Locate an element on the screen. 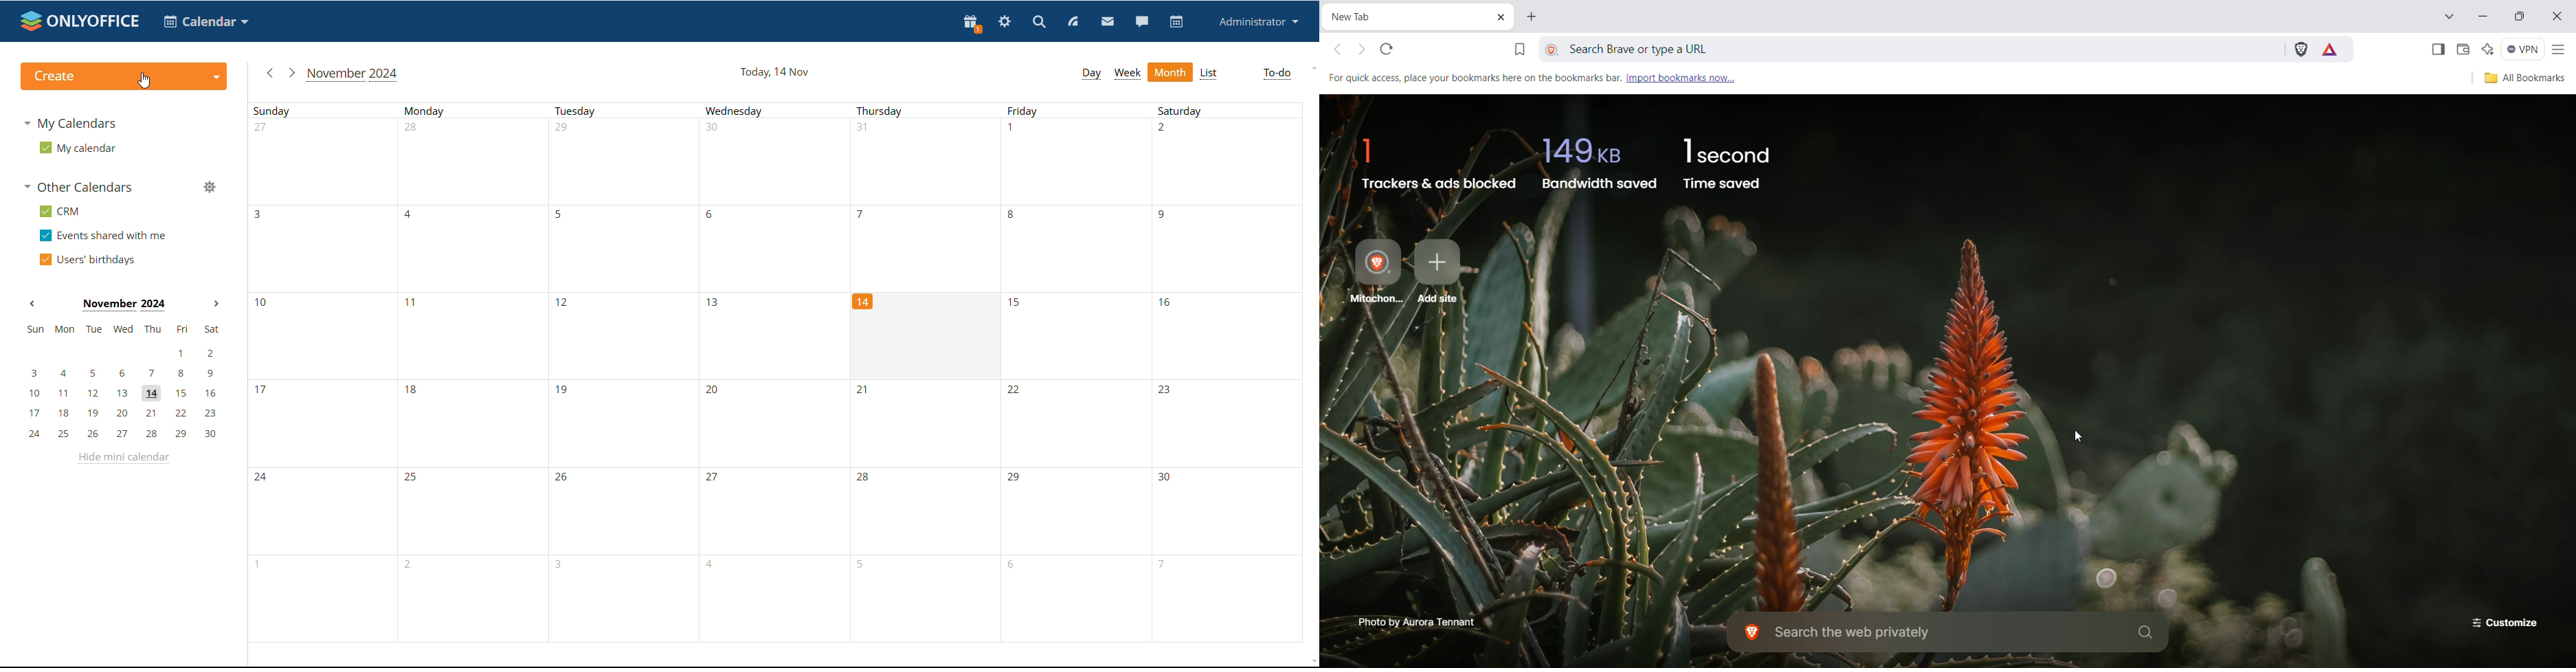  scroll up is located at coordinates (1311, 68).